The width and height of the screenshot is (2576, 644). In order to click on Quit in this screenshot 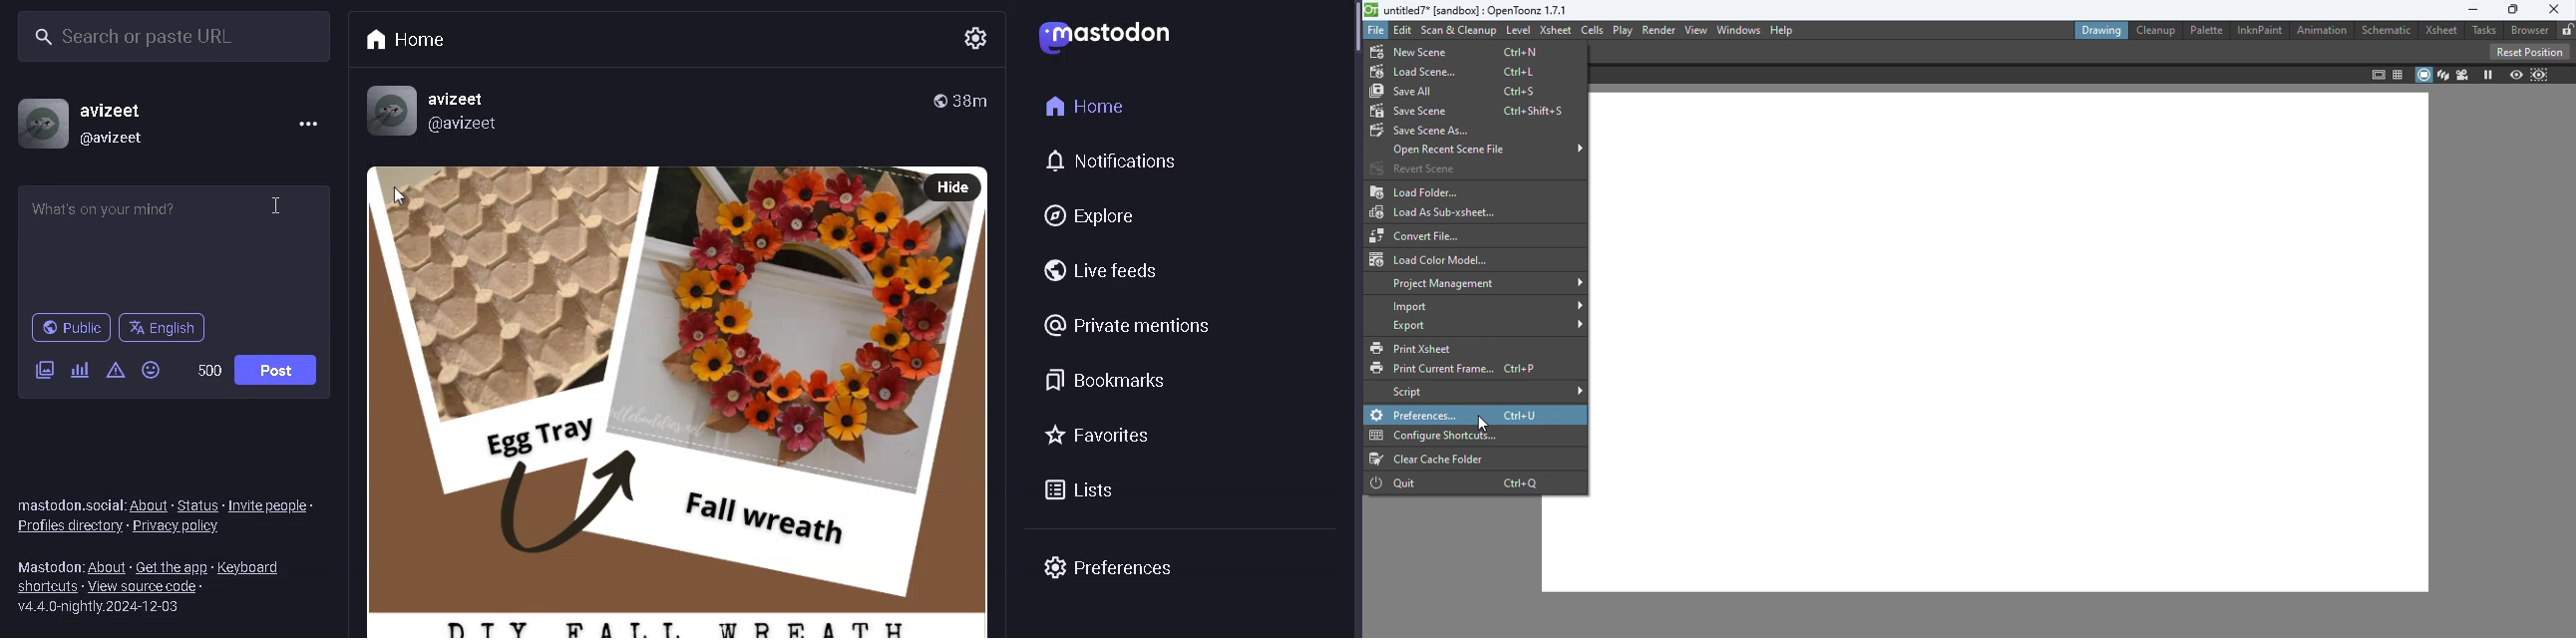, I will do `click(1463, 483)`.